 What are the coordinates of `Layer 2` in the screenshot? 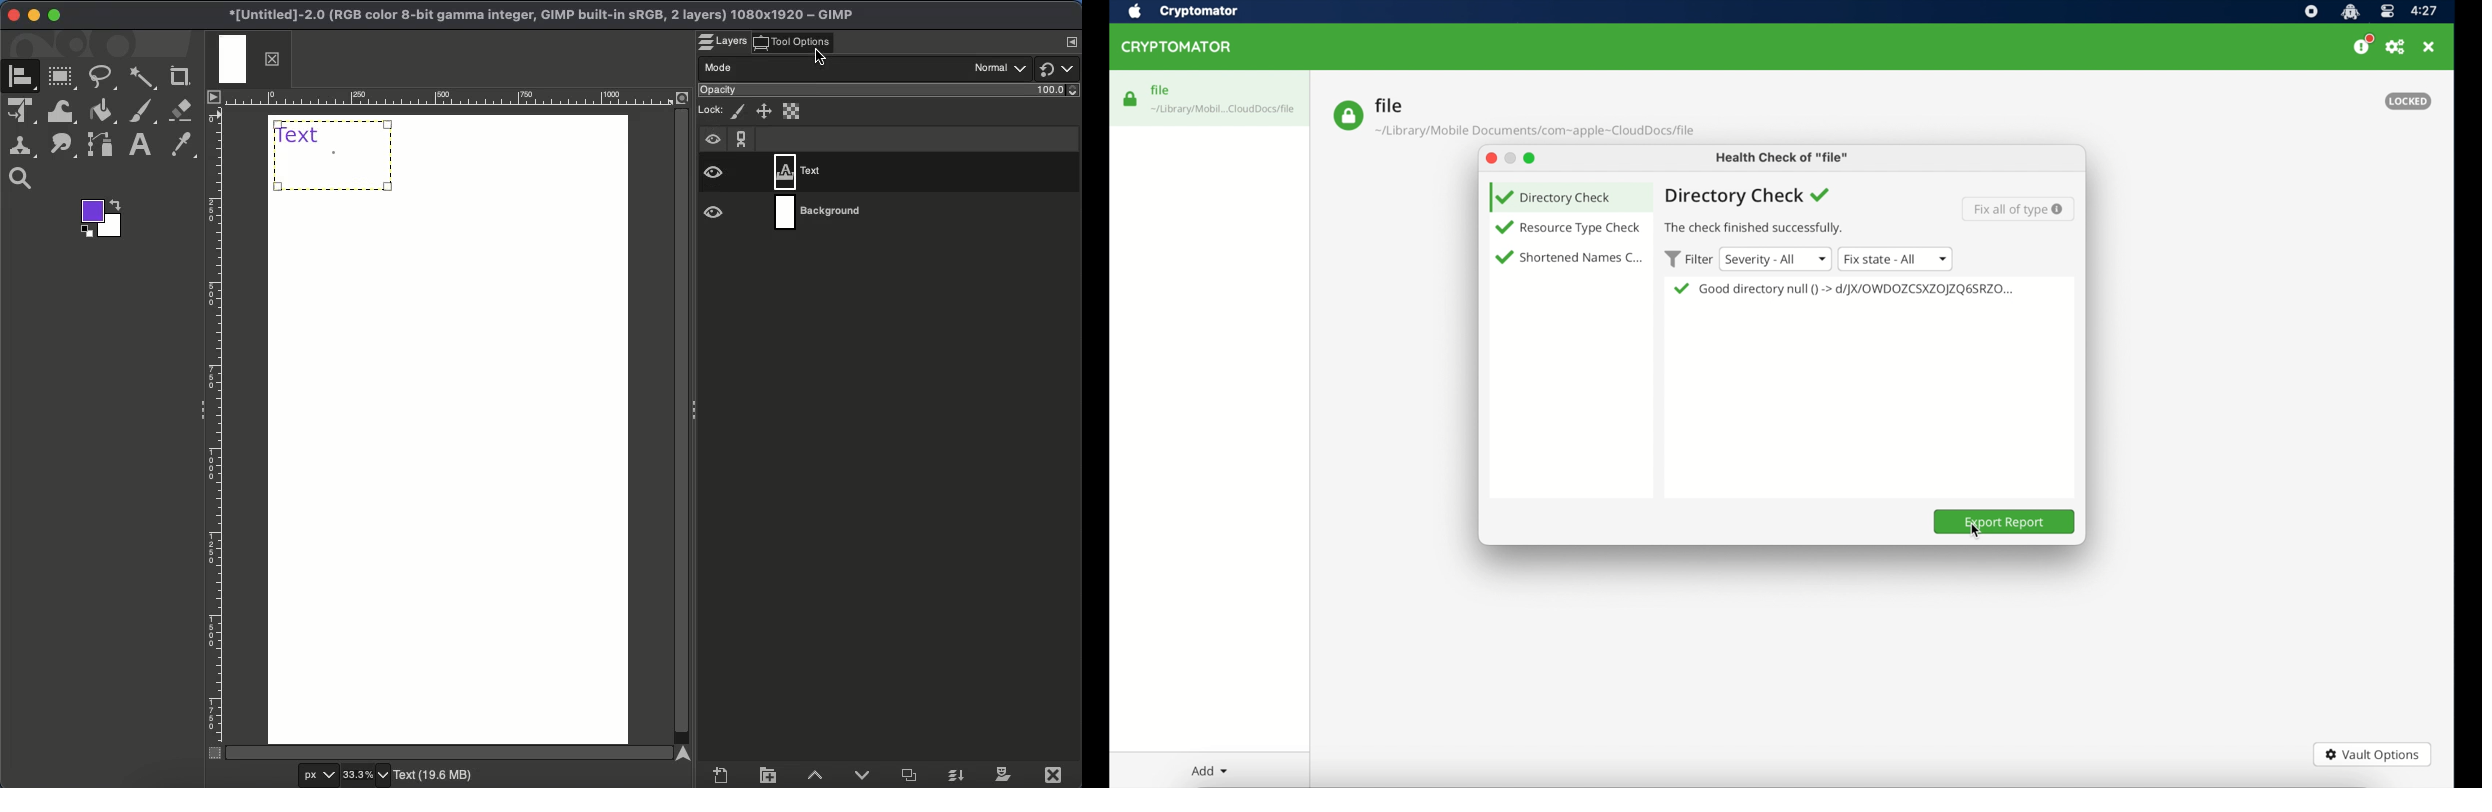 It's located at (927, 212).